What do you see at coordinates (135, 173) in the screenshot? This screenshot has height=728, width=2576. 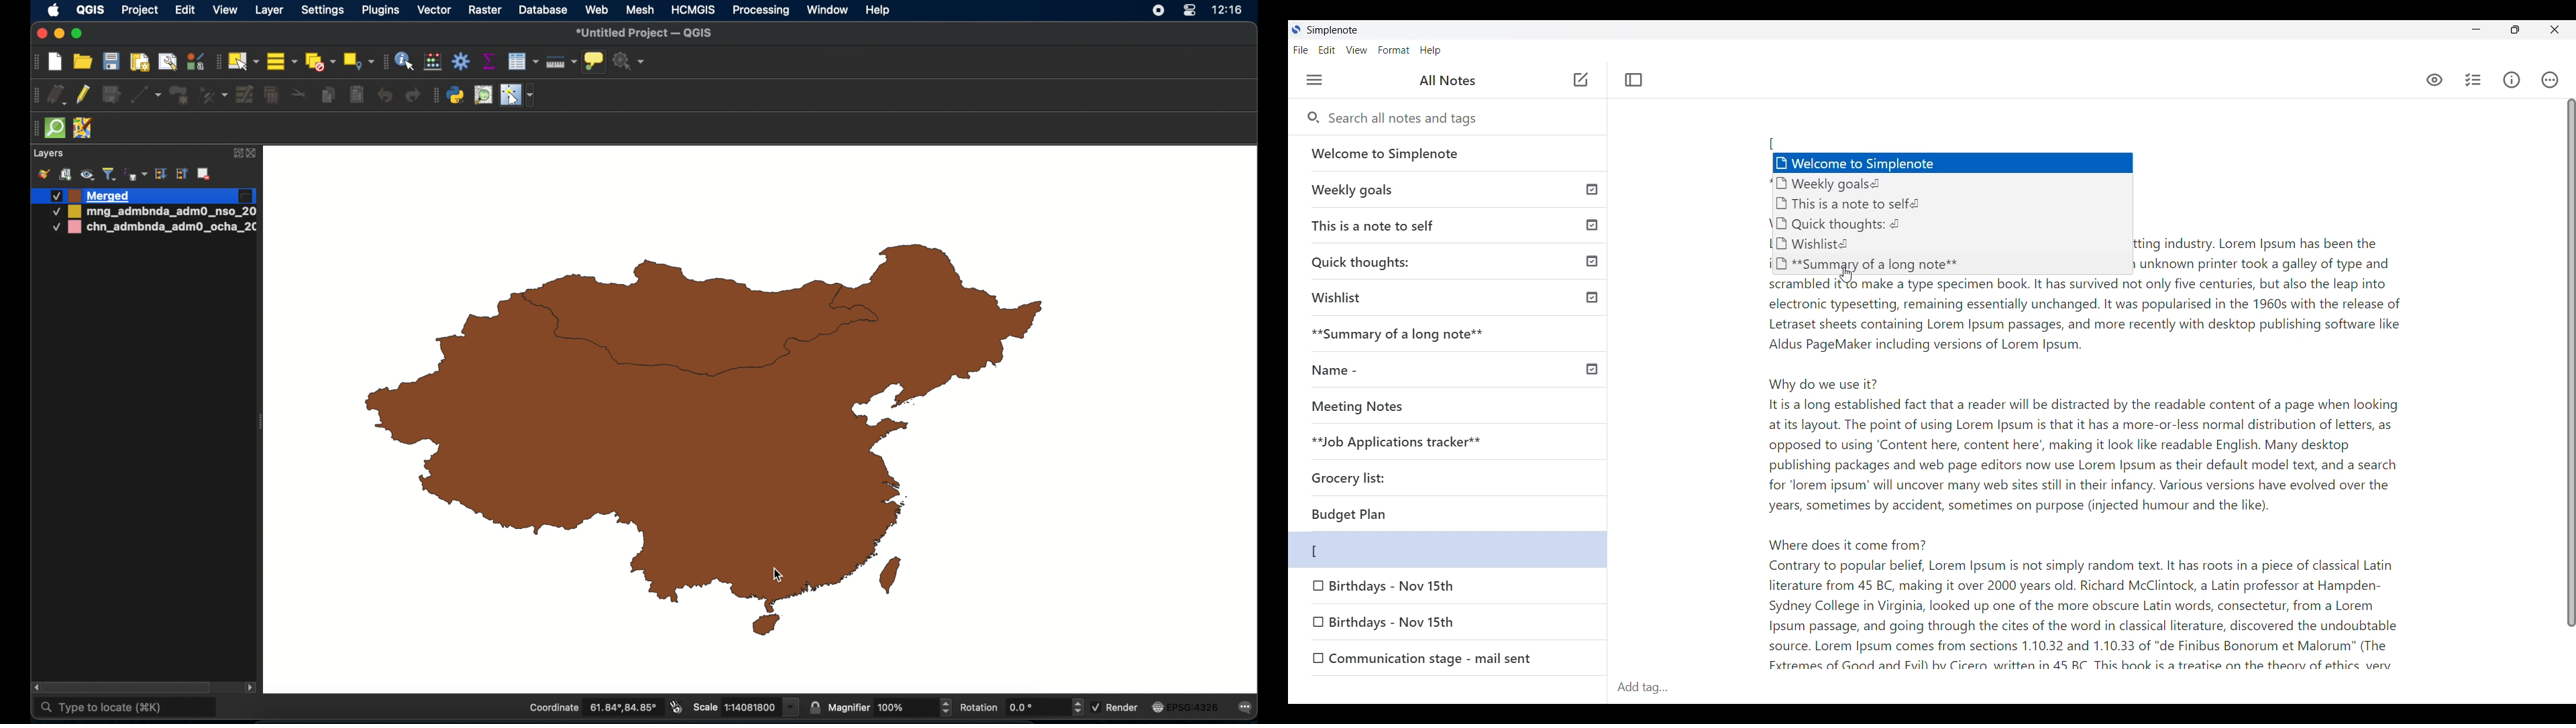 I see `filter legend by expression` at bounding box center [135, 173].